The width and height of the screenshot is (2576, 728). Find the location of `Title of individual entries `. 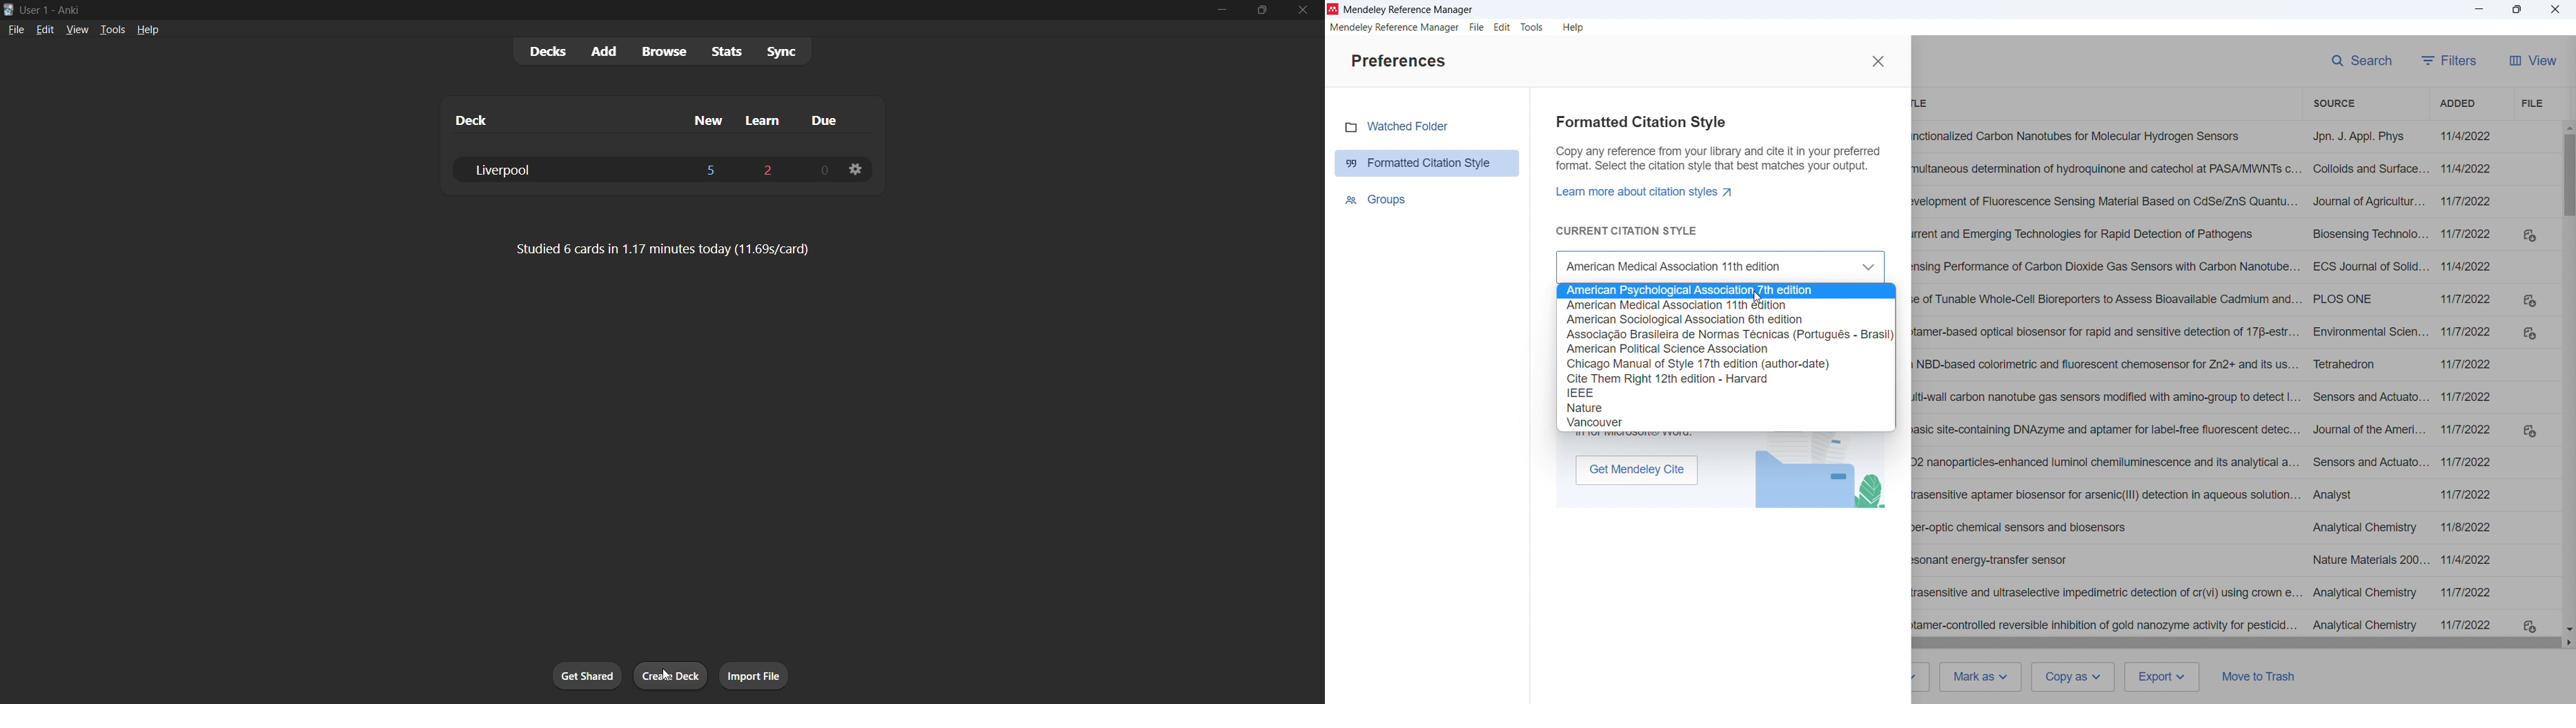

Title of individual entries  is located at coordinates (2106, 381).